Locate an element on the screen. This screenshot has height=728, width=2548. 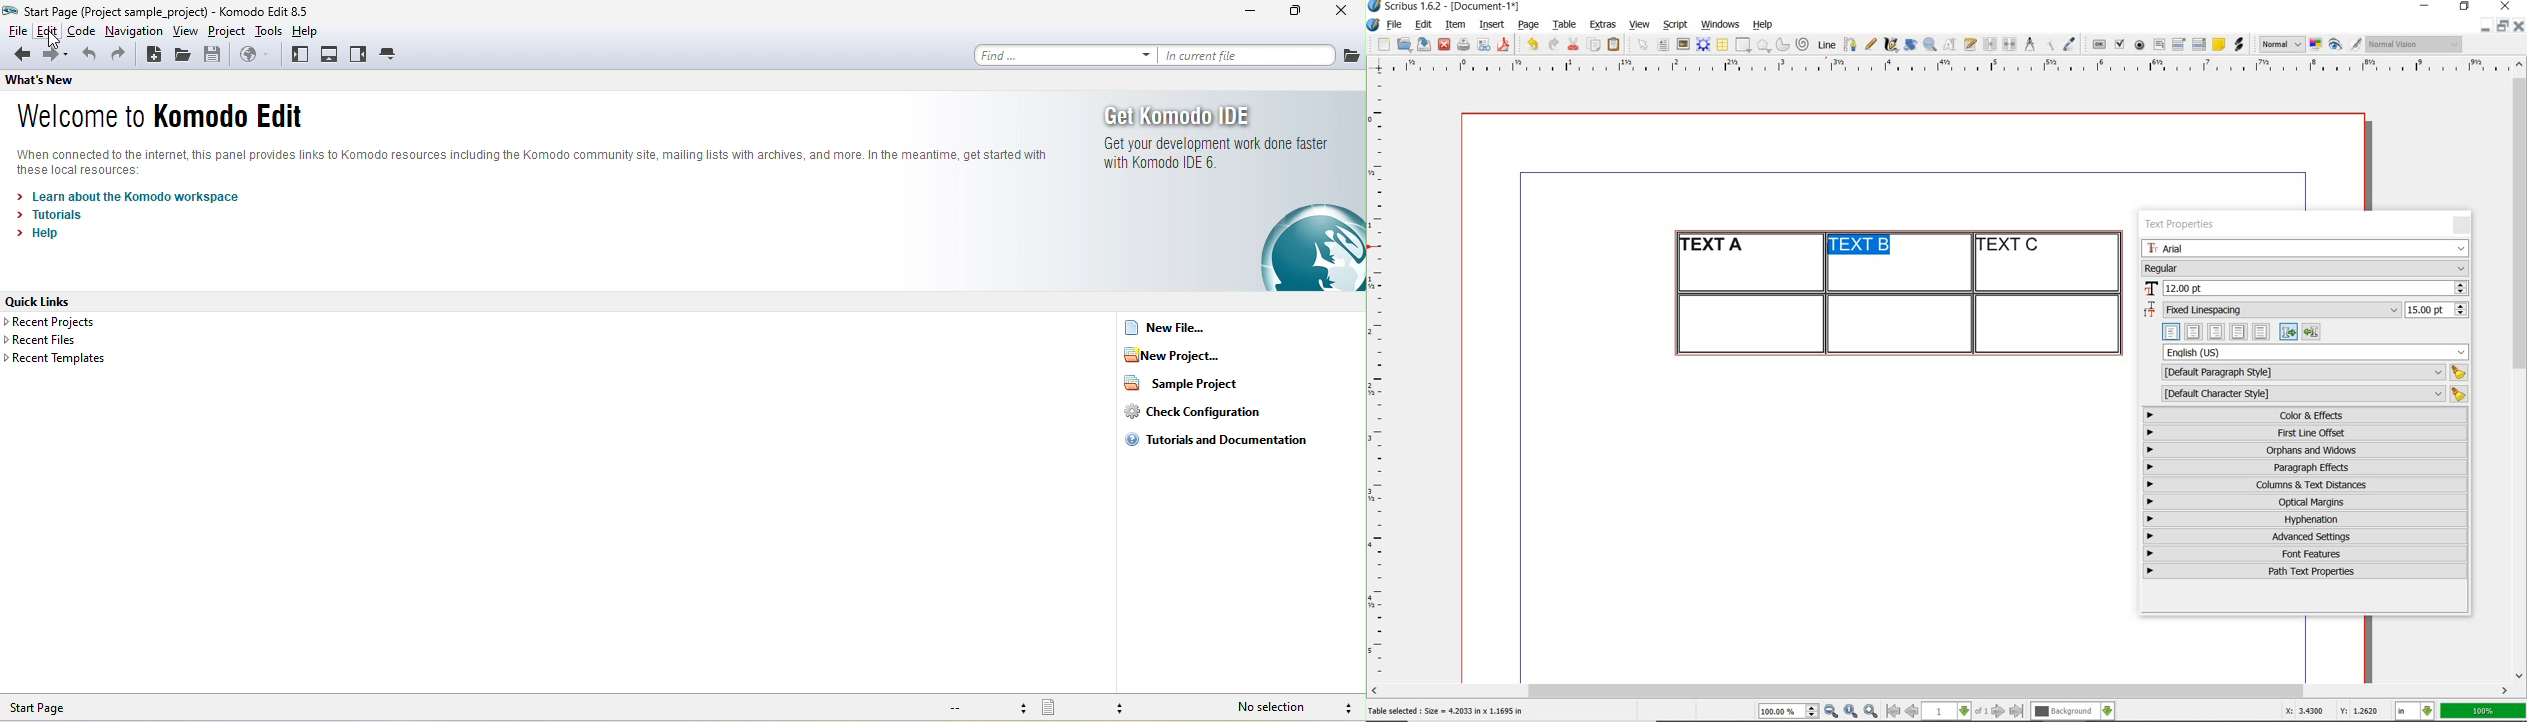
file is located at coordinates (1396, 25).